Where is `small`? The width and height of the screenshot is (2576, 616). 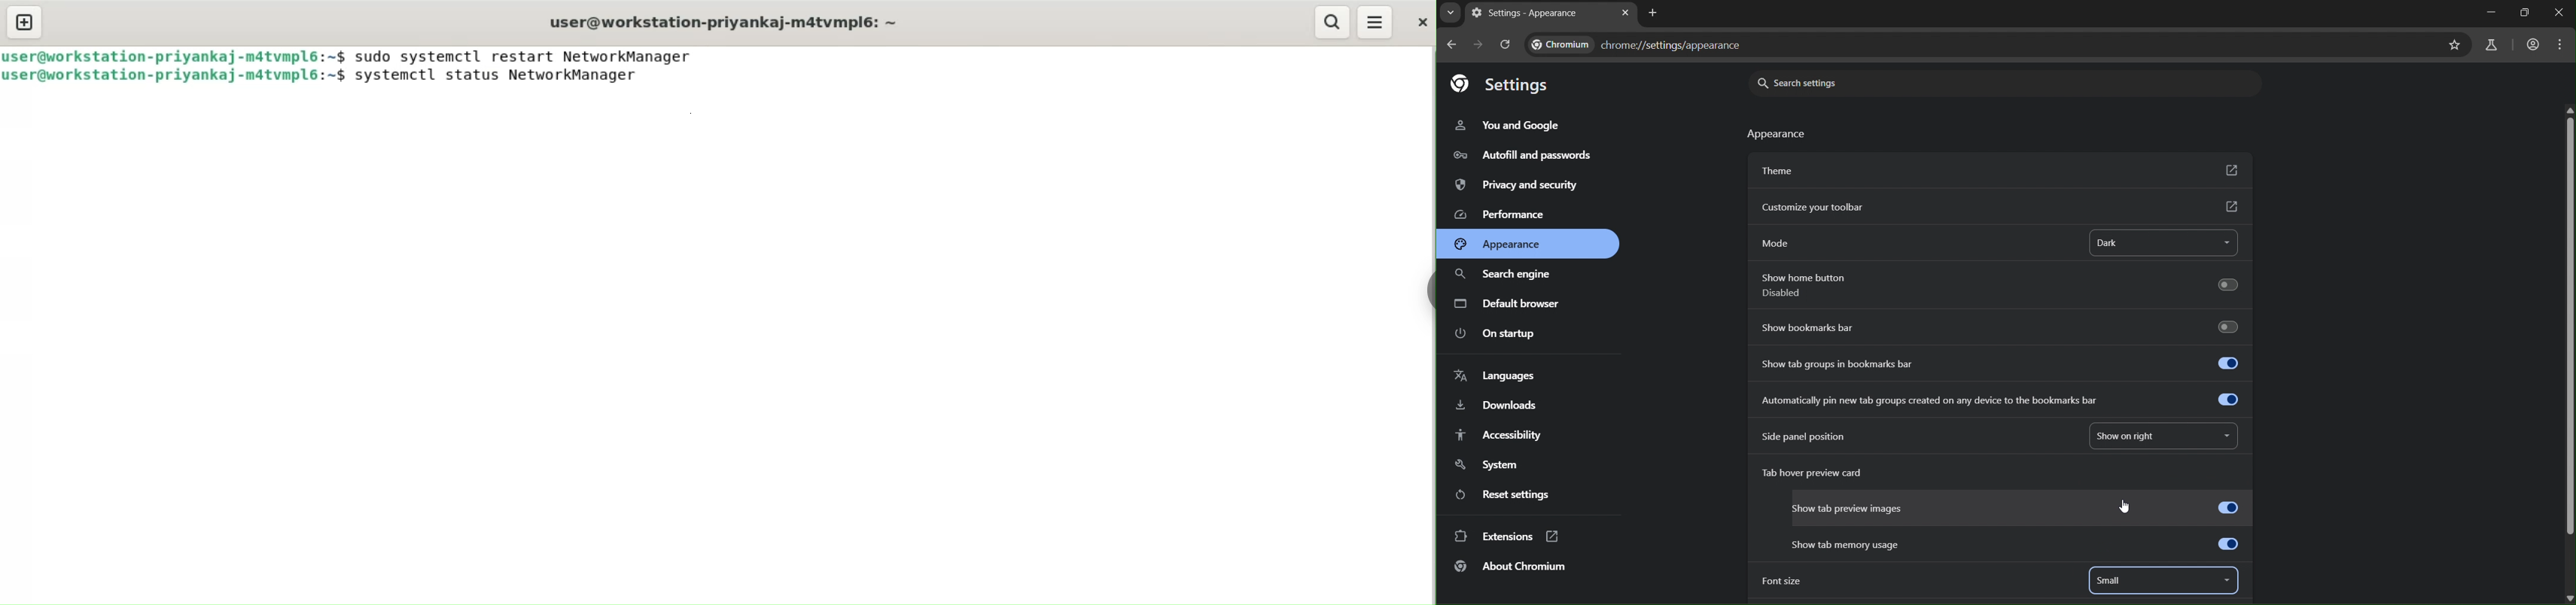
small is located at coordinates (2113, 581).